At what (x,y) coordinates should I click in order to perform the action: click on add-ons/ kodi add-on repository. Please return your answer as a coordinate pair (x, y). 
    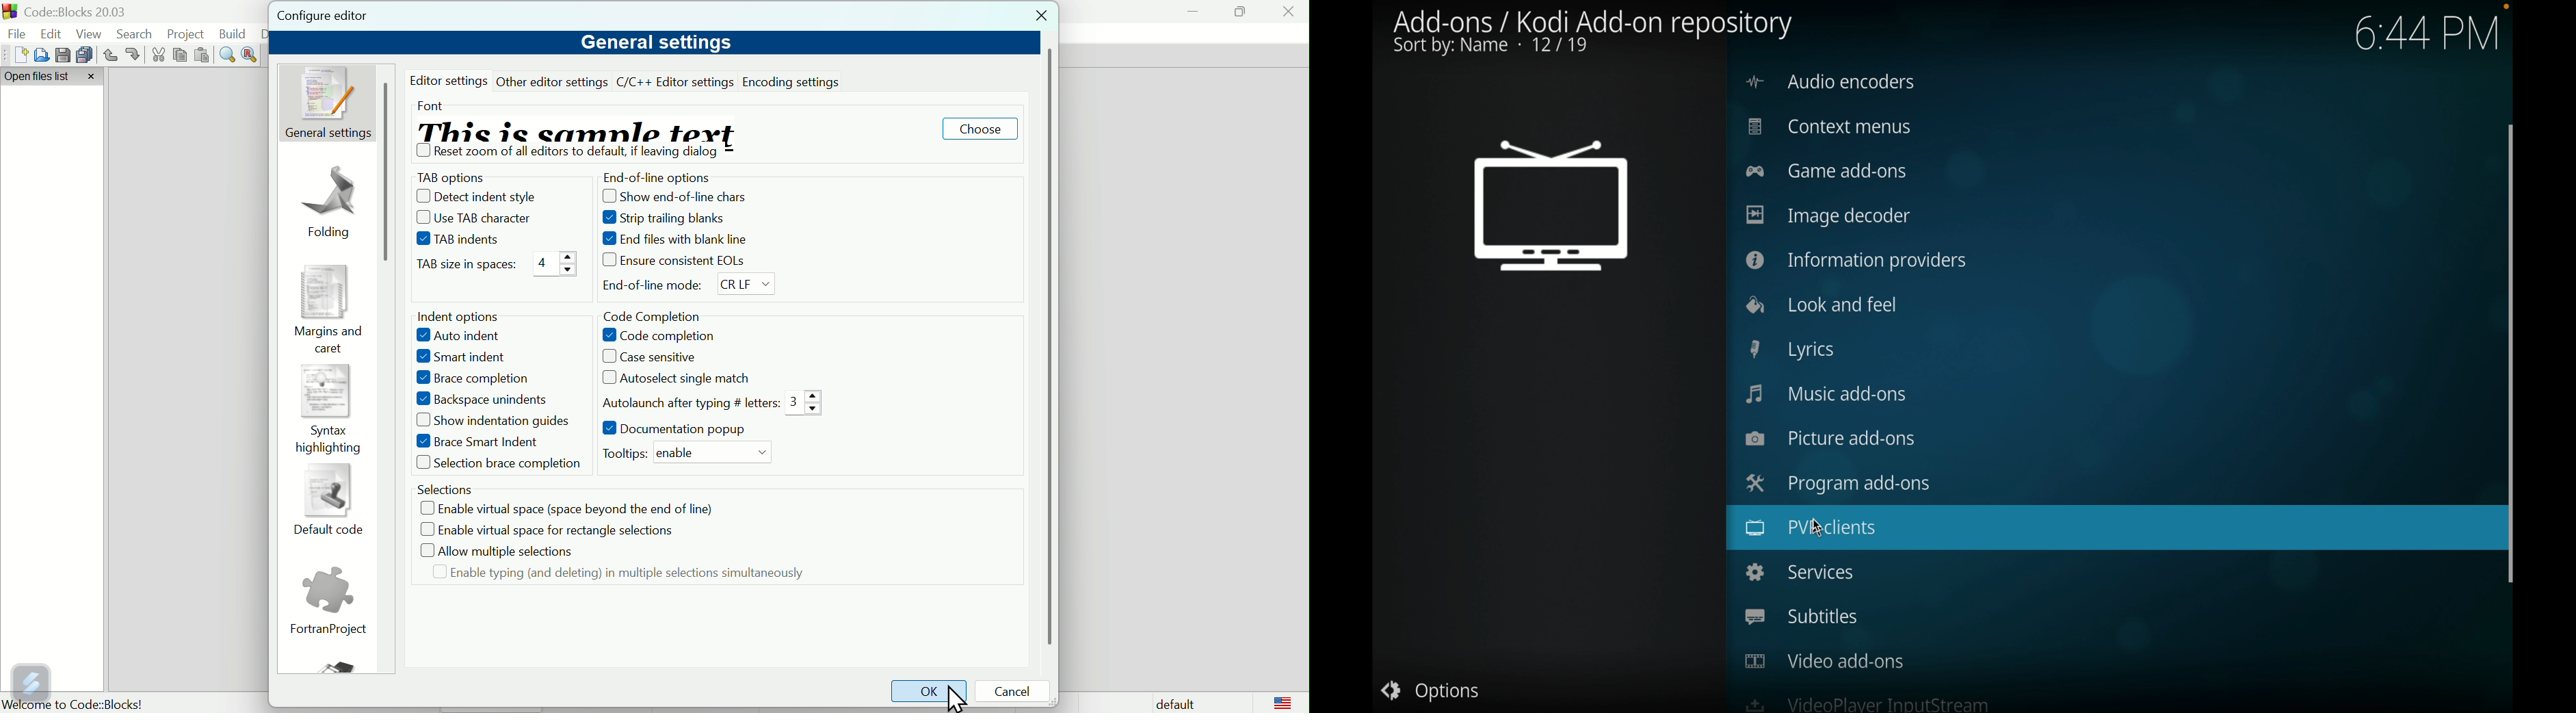
    Looking at the image, I should click on (1594, 33).